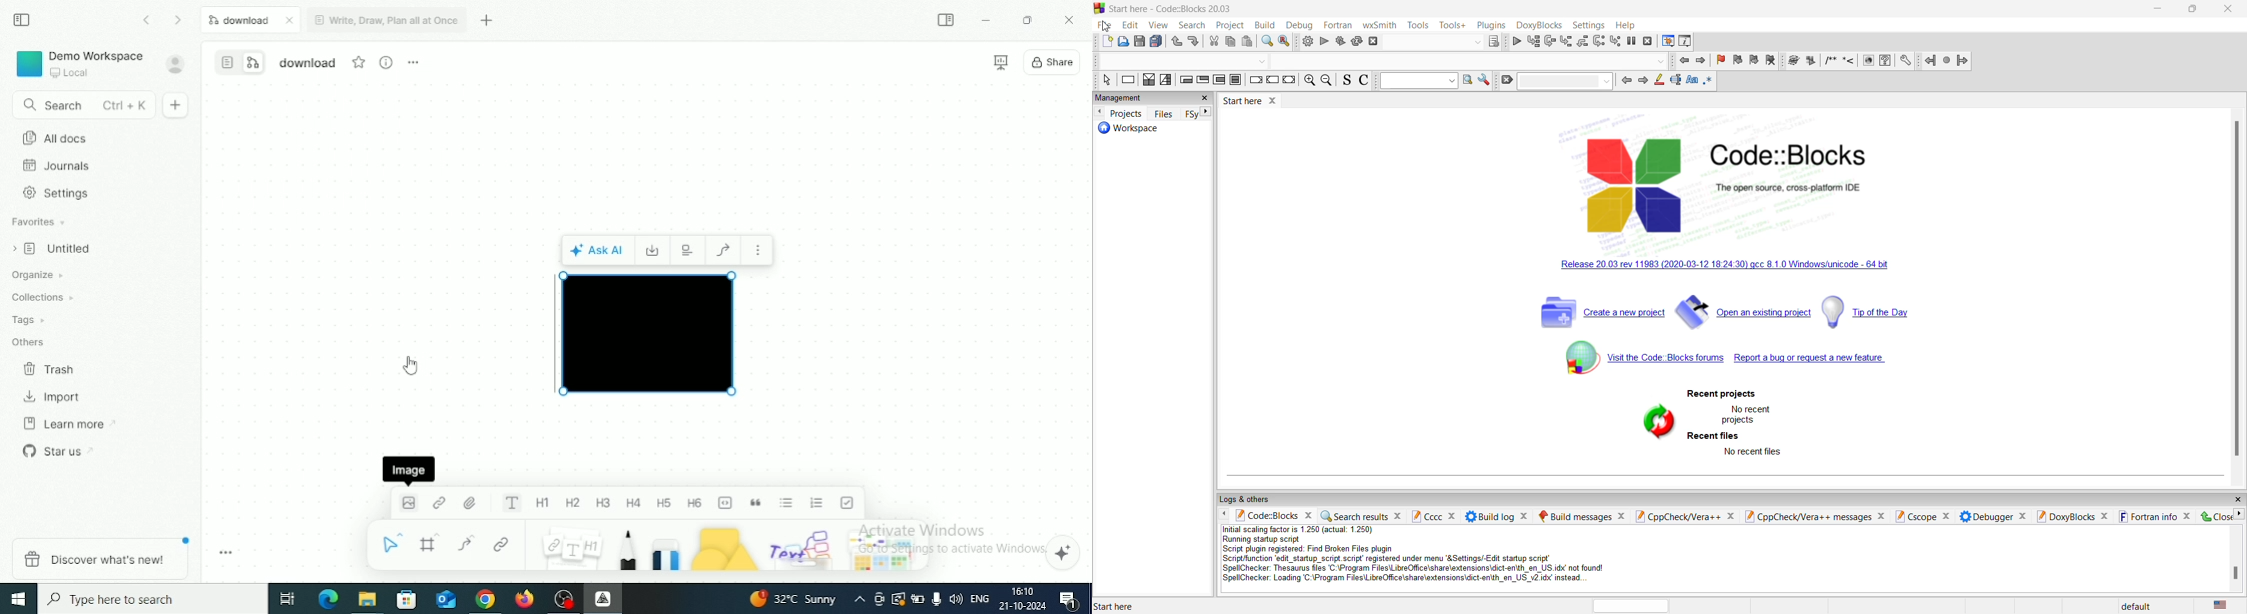 This screenshot has height=616, width=2268. I want to click on jump back, so click(1683, 61).